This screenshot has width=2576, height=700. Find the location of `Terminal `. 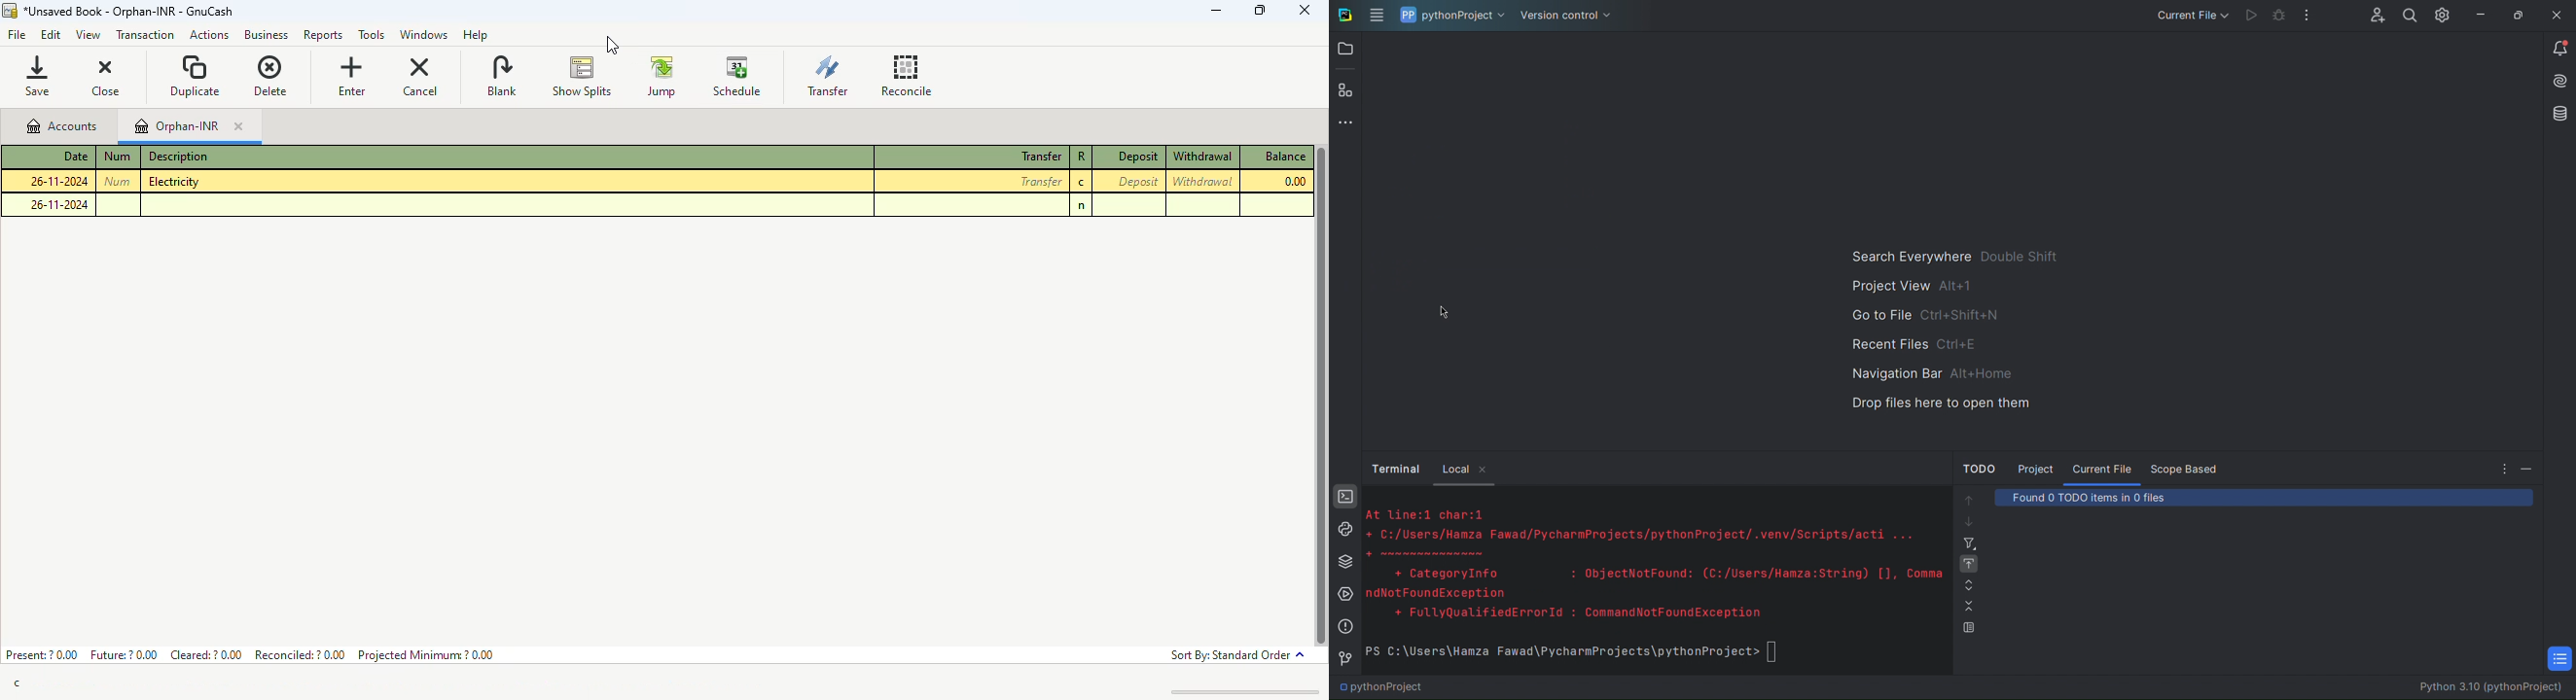

Terminal  is located at coordinates (1396, 469).